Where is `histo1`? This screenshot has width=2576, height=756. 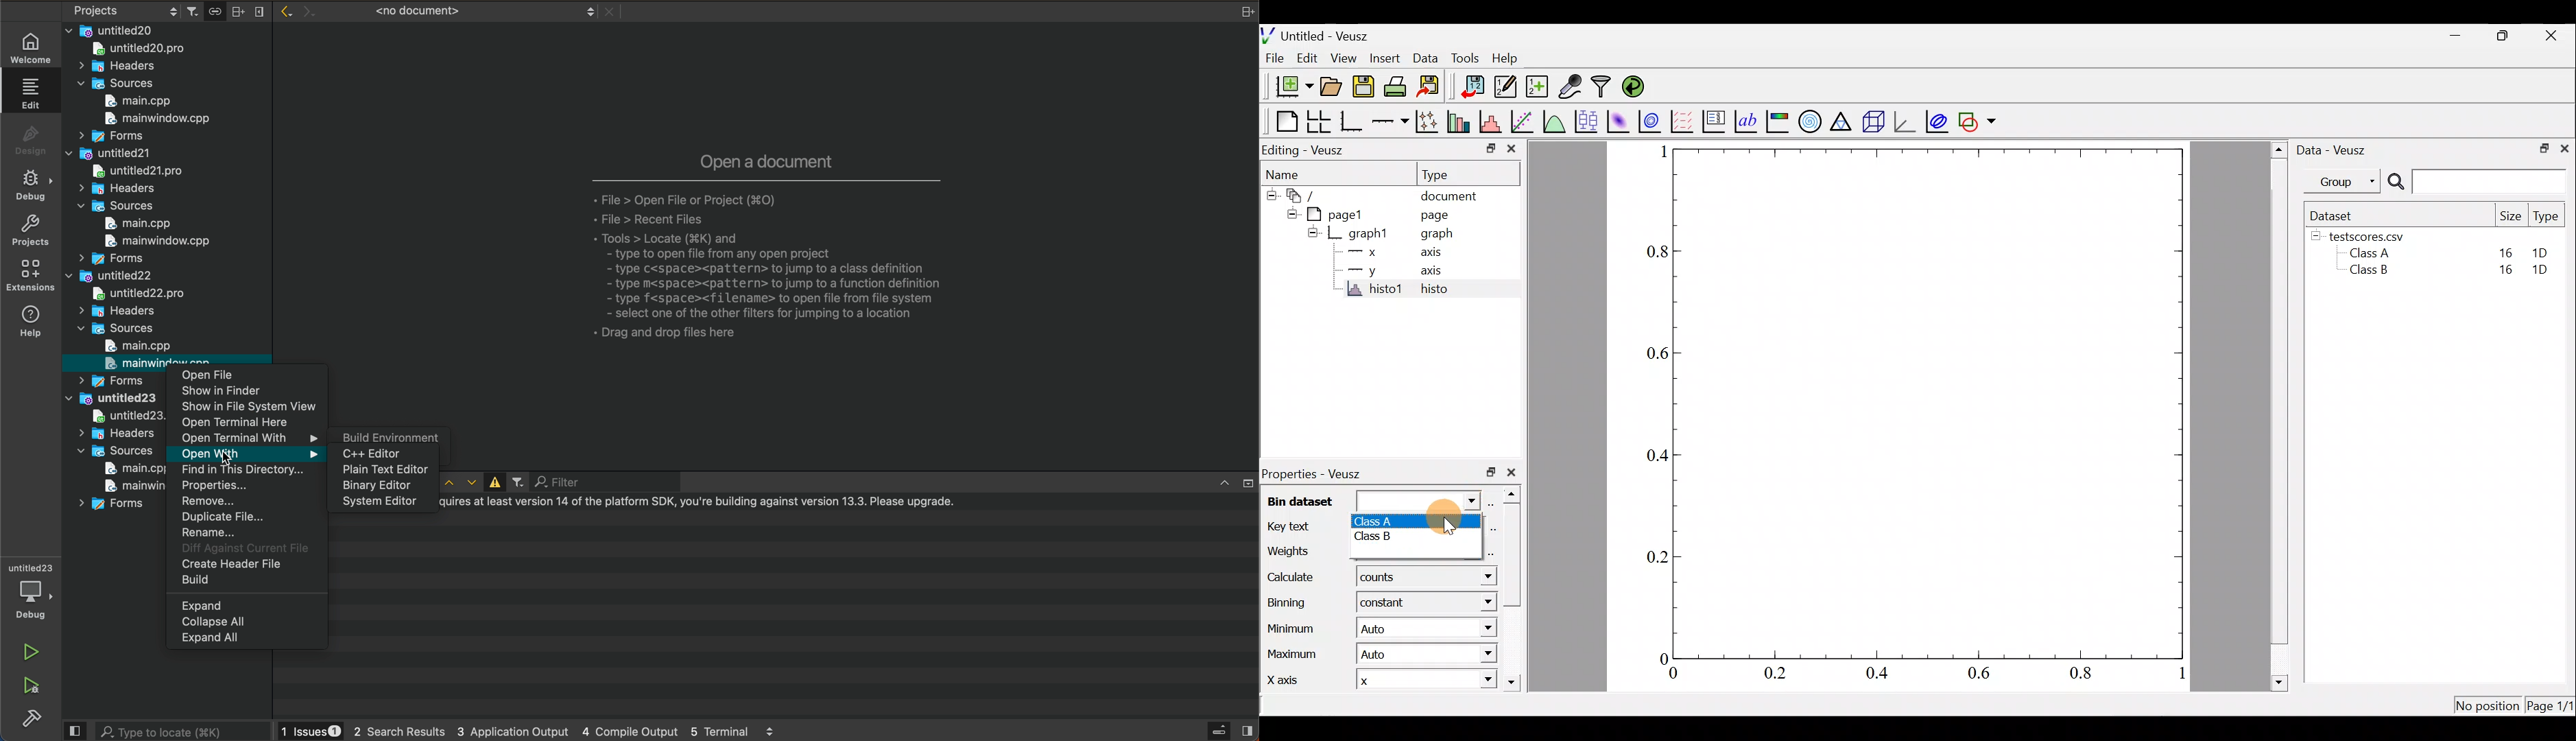
histo1 is located at coordinates (1376, 290).